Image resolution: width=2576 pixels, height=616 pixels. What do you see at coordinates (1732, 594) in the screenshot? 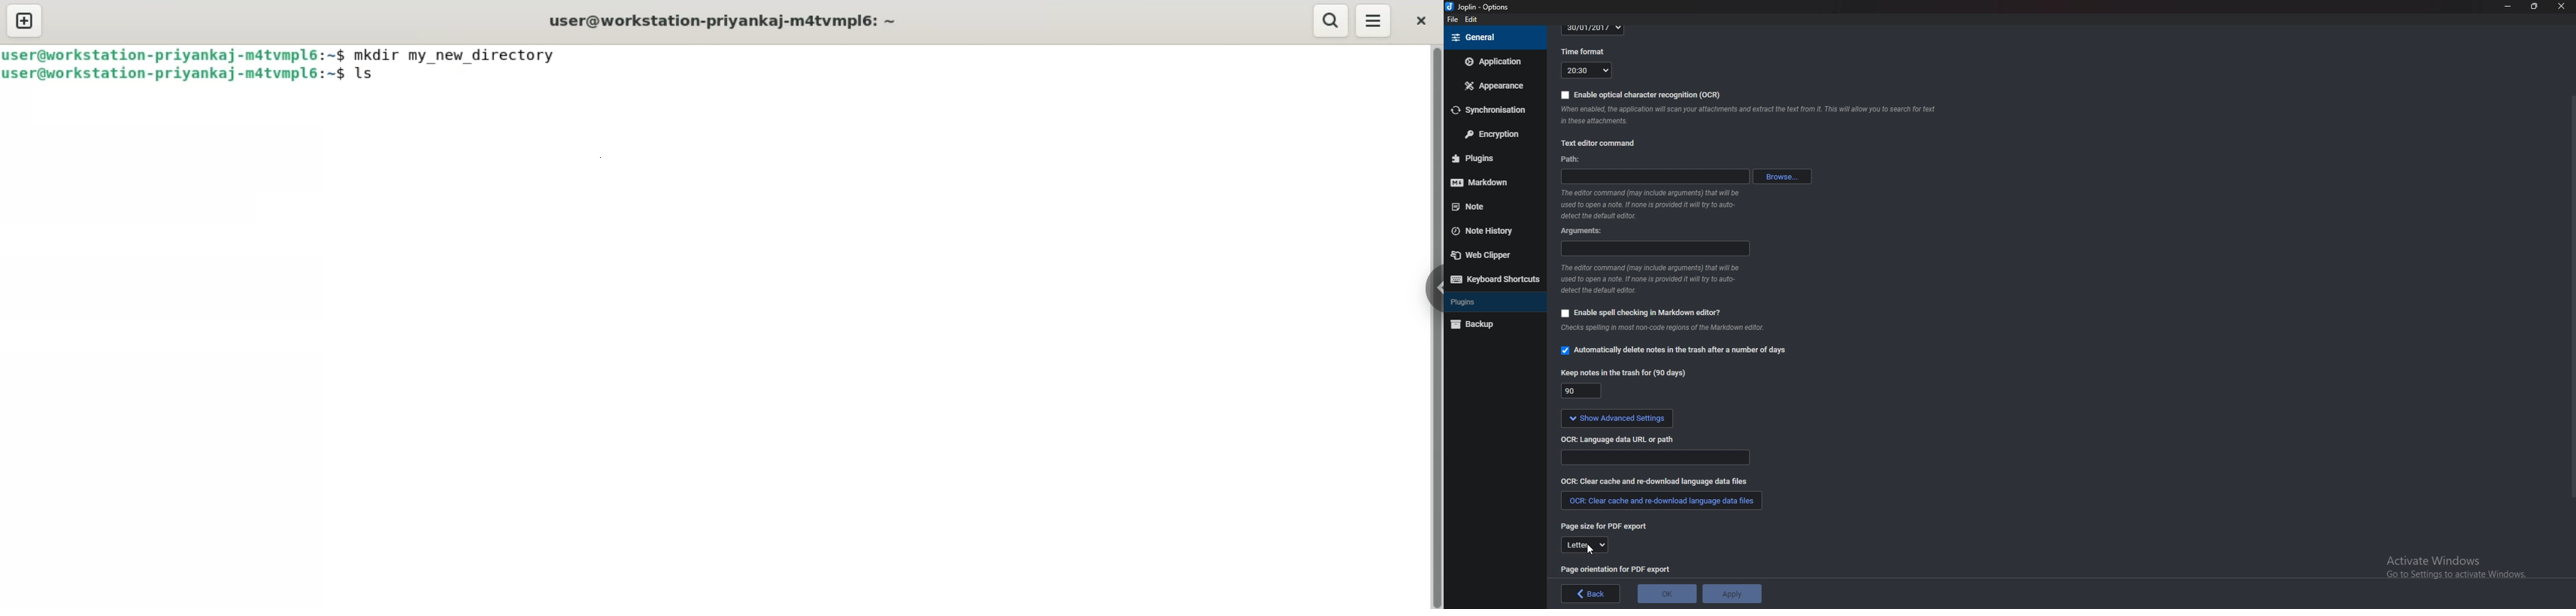
I see `Apply` at bounding box center [1732, 594].